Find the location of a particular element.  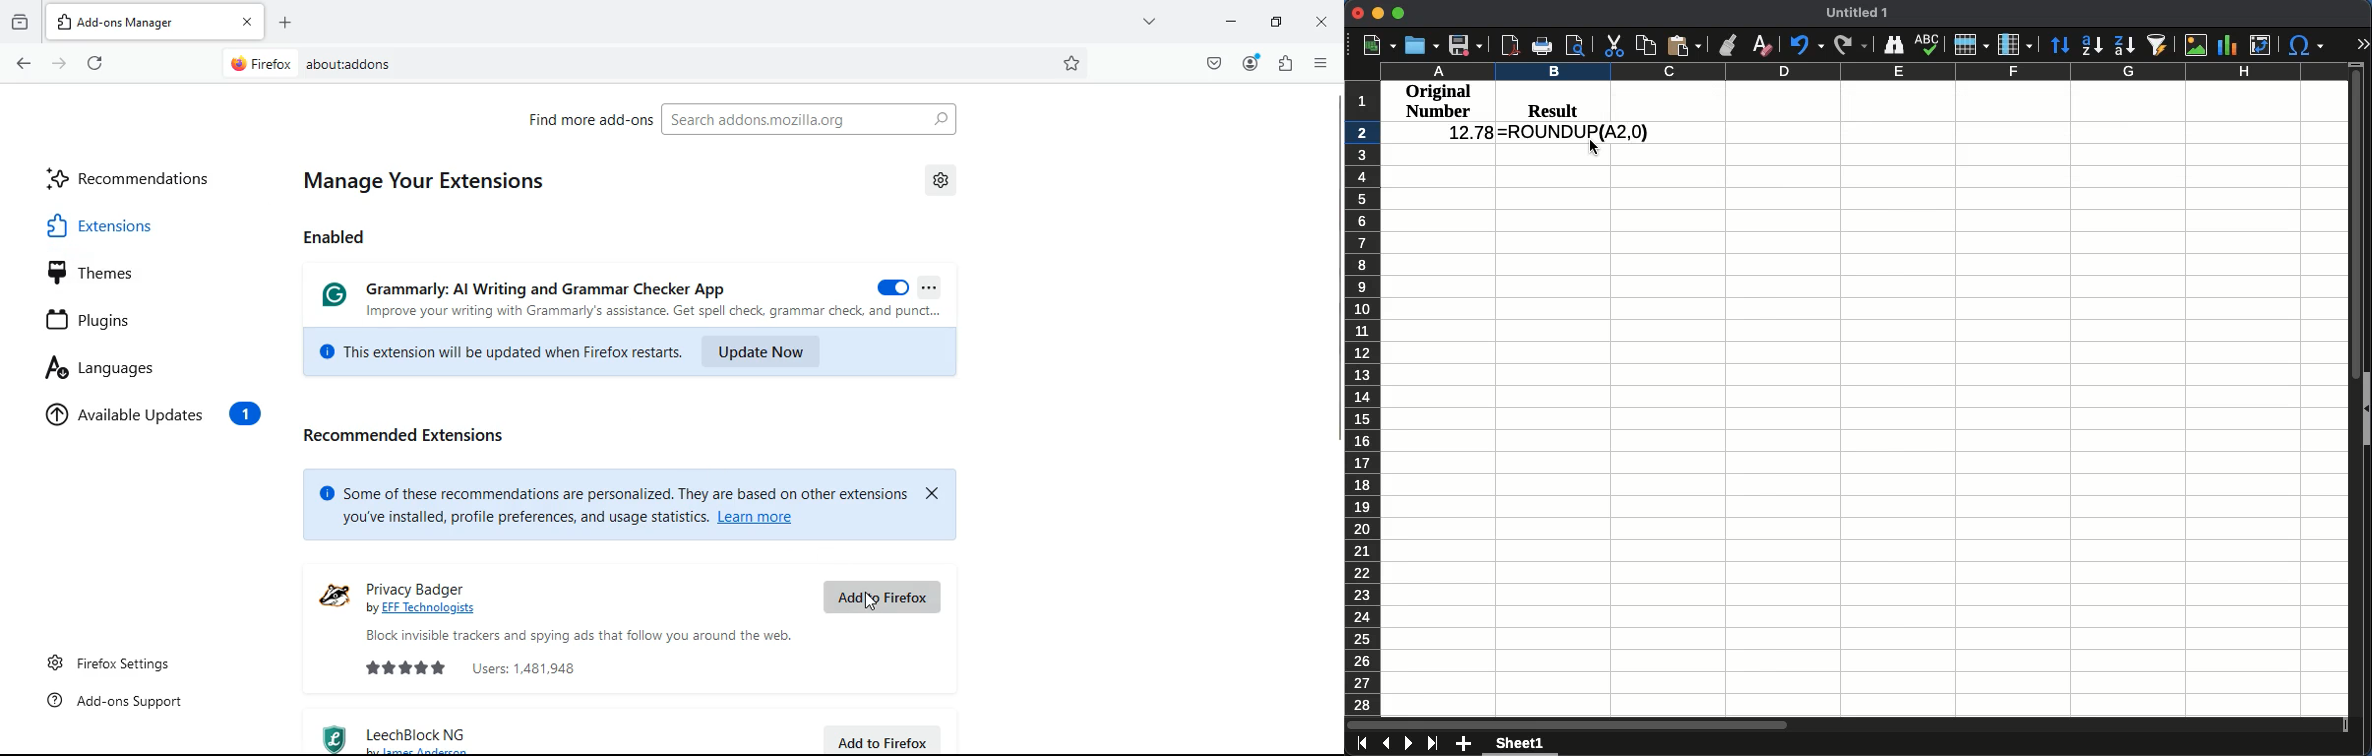

paste is located at coordinates (1683, 46).